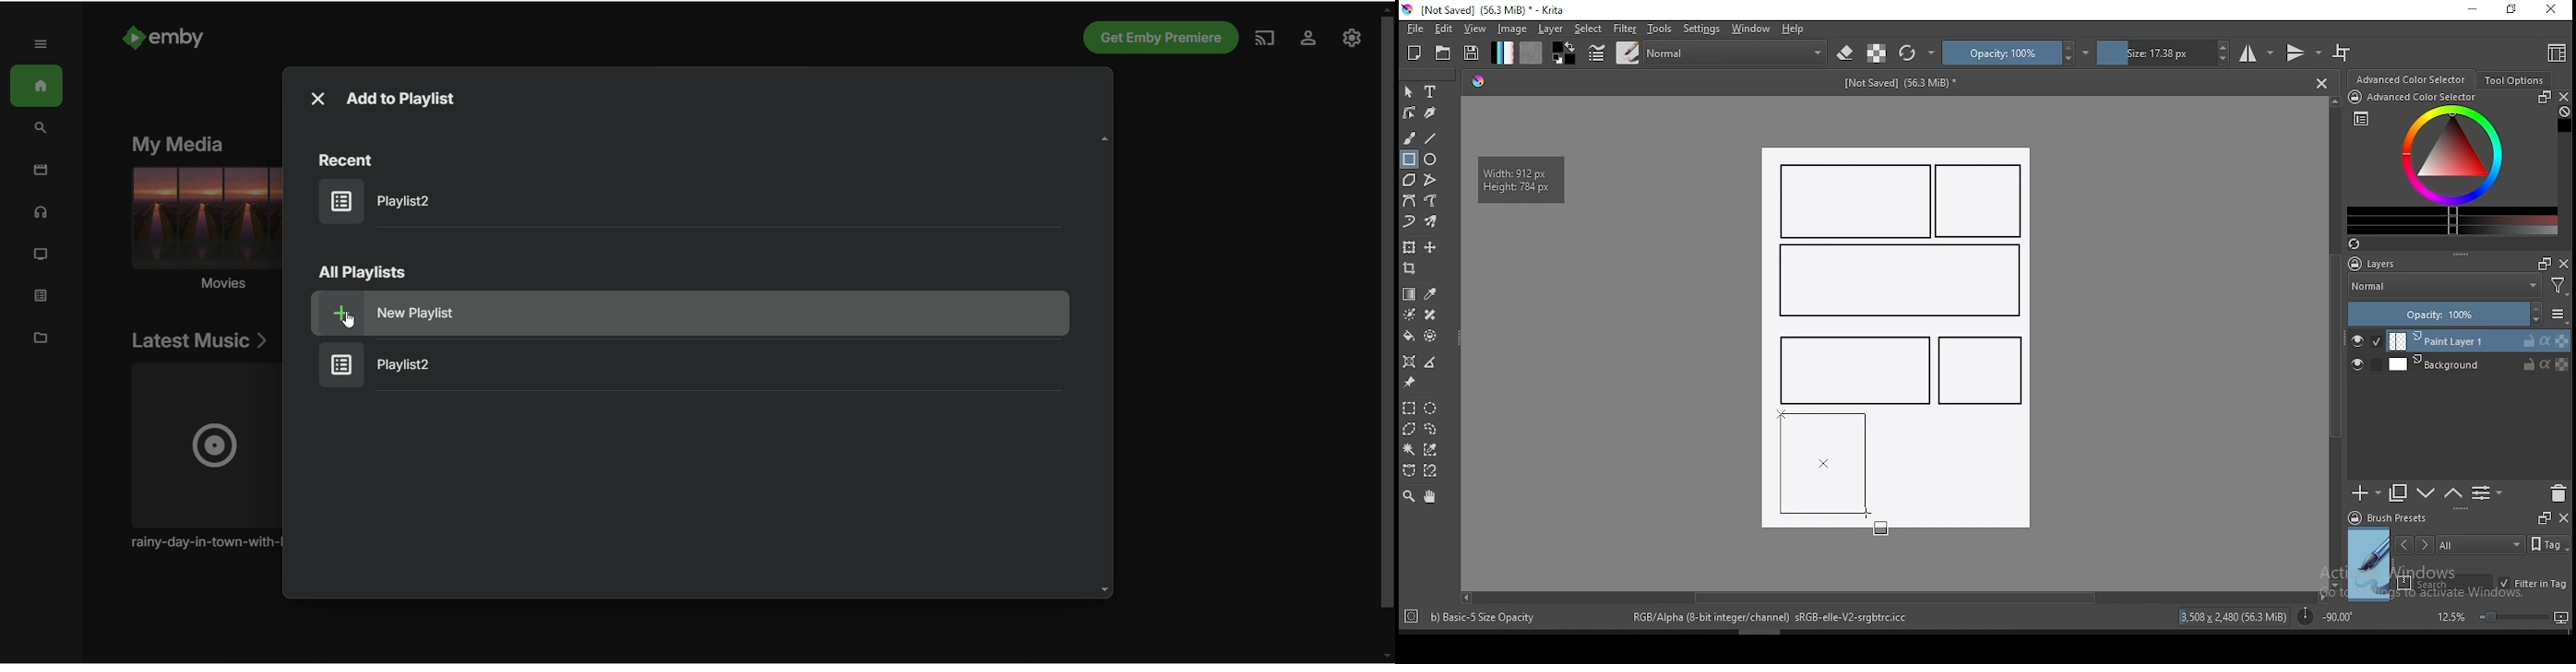 The width and height of the screenshot is (2576, 672). I want to click on gradient fill, so click(1502, 53).